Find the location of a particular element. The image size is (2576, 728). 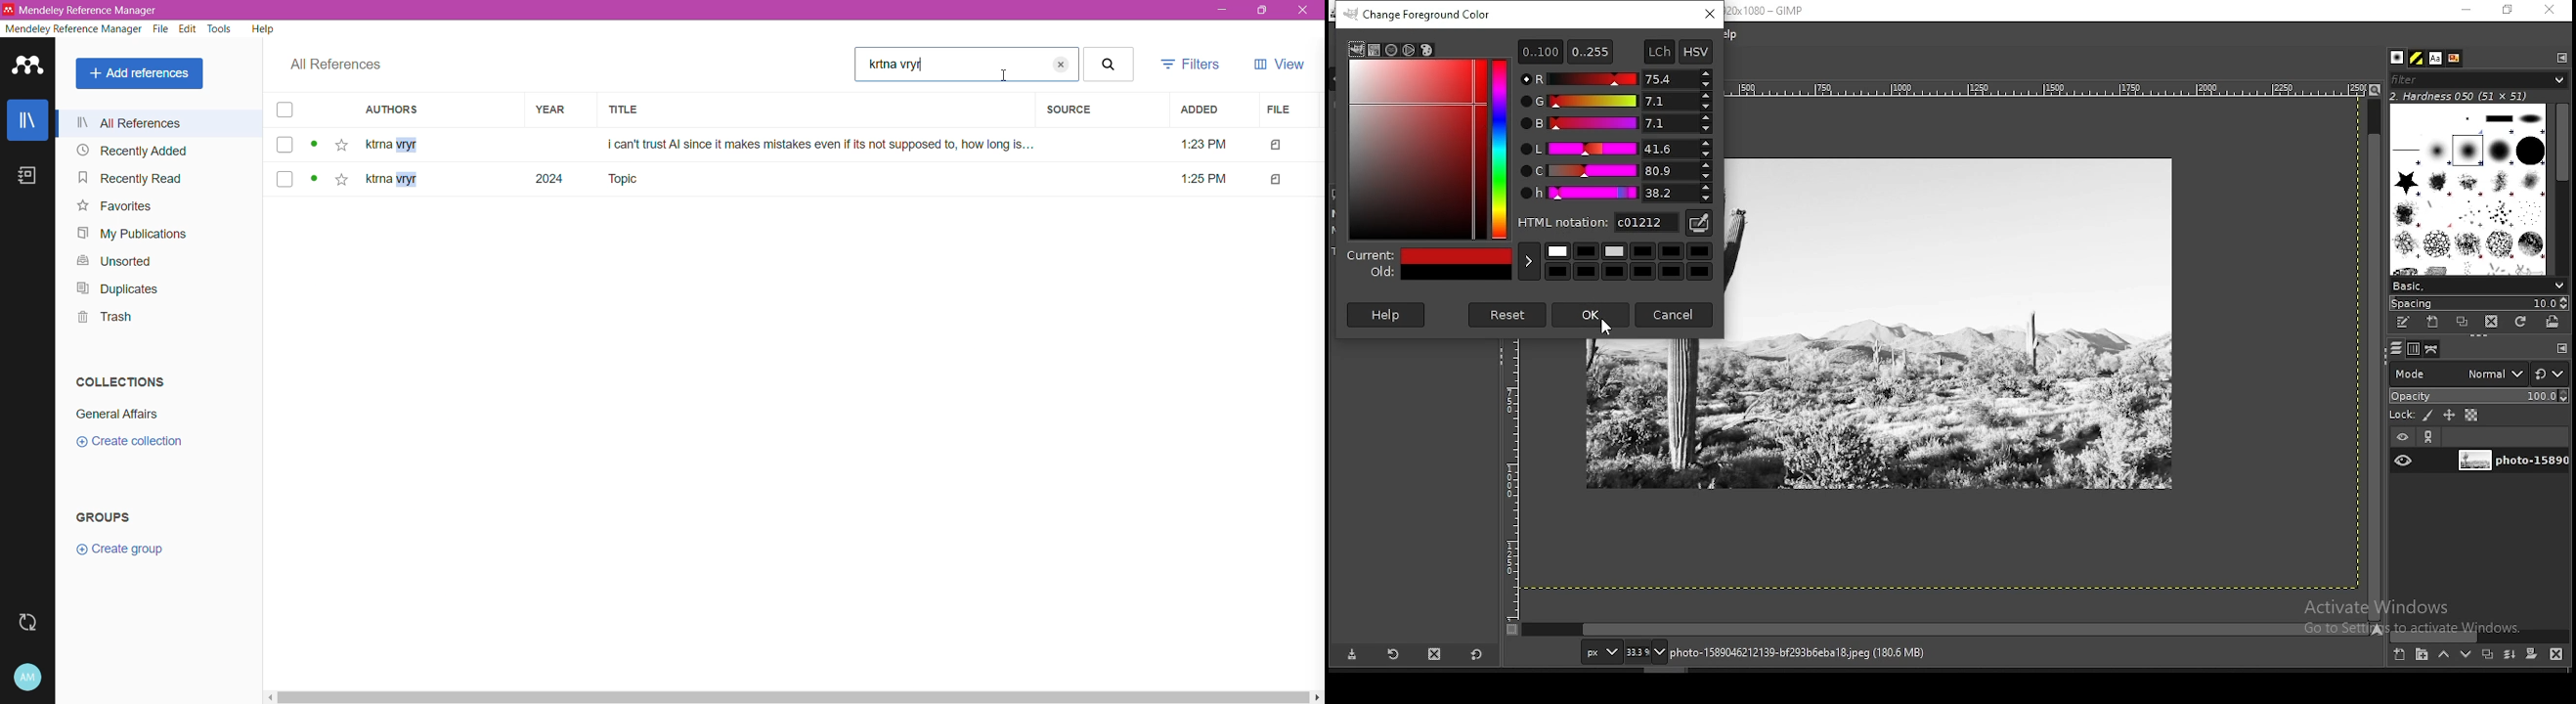

Authors is located at coordinates (431, 111).